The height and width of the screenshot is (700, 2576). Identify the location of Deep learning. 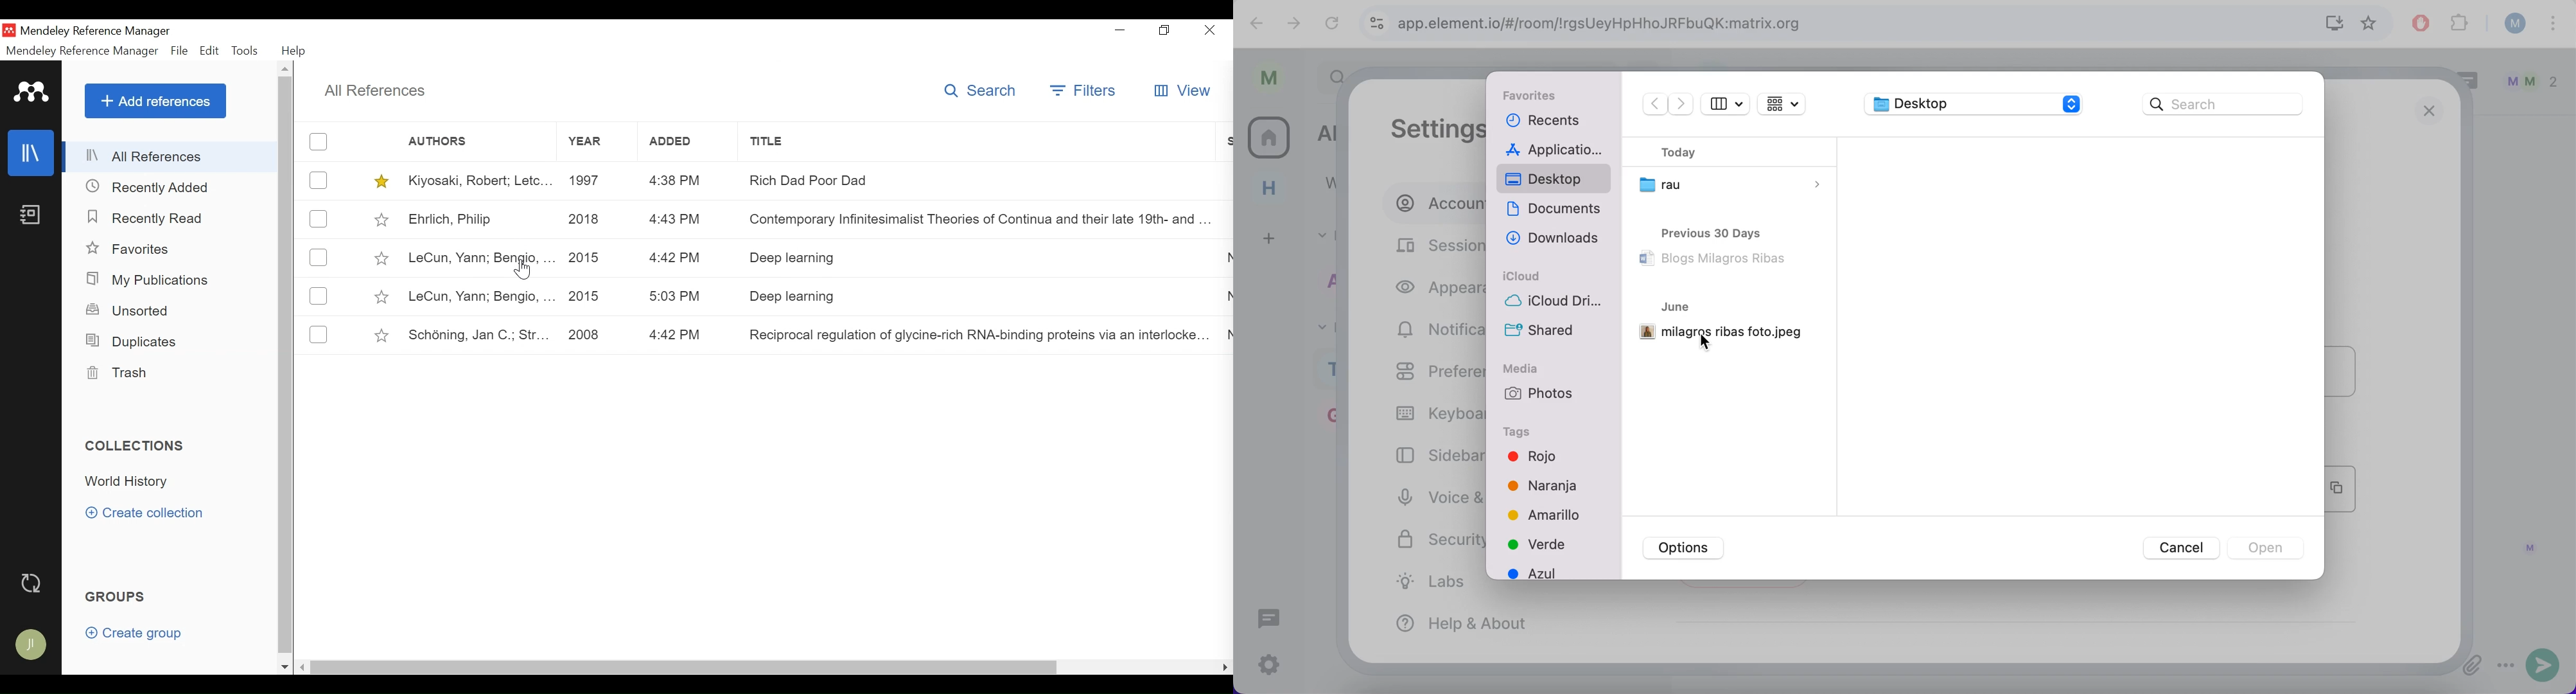
(980, 298).